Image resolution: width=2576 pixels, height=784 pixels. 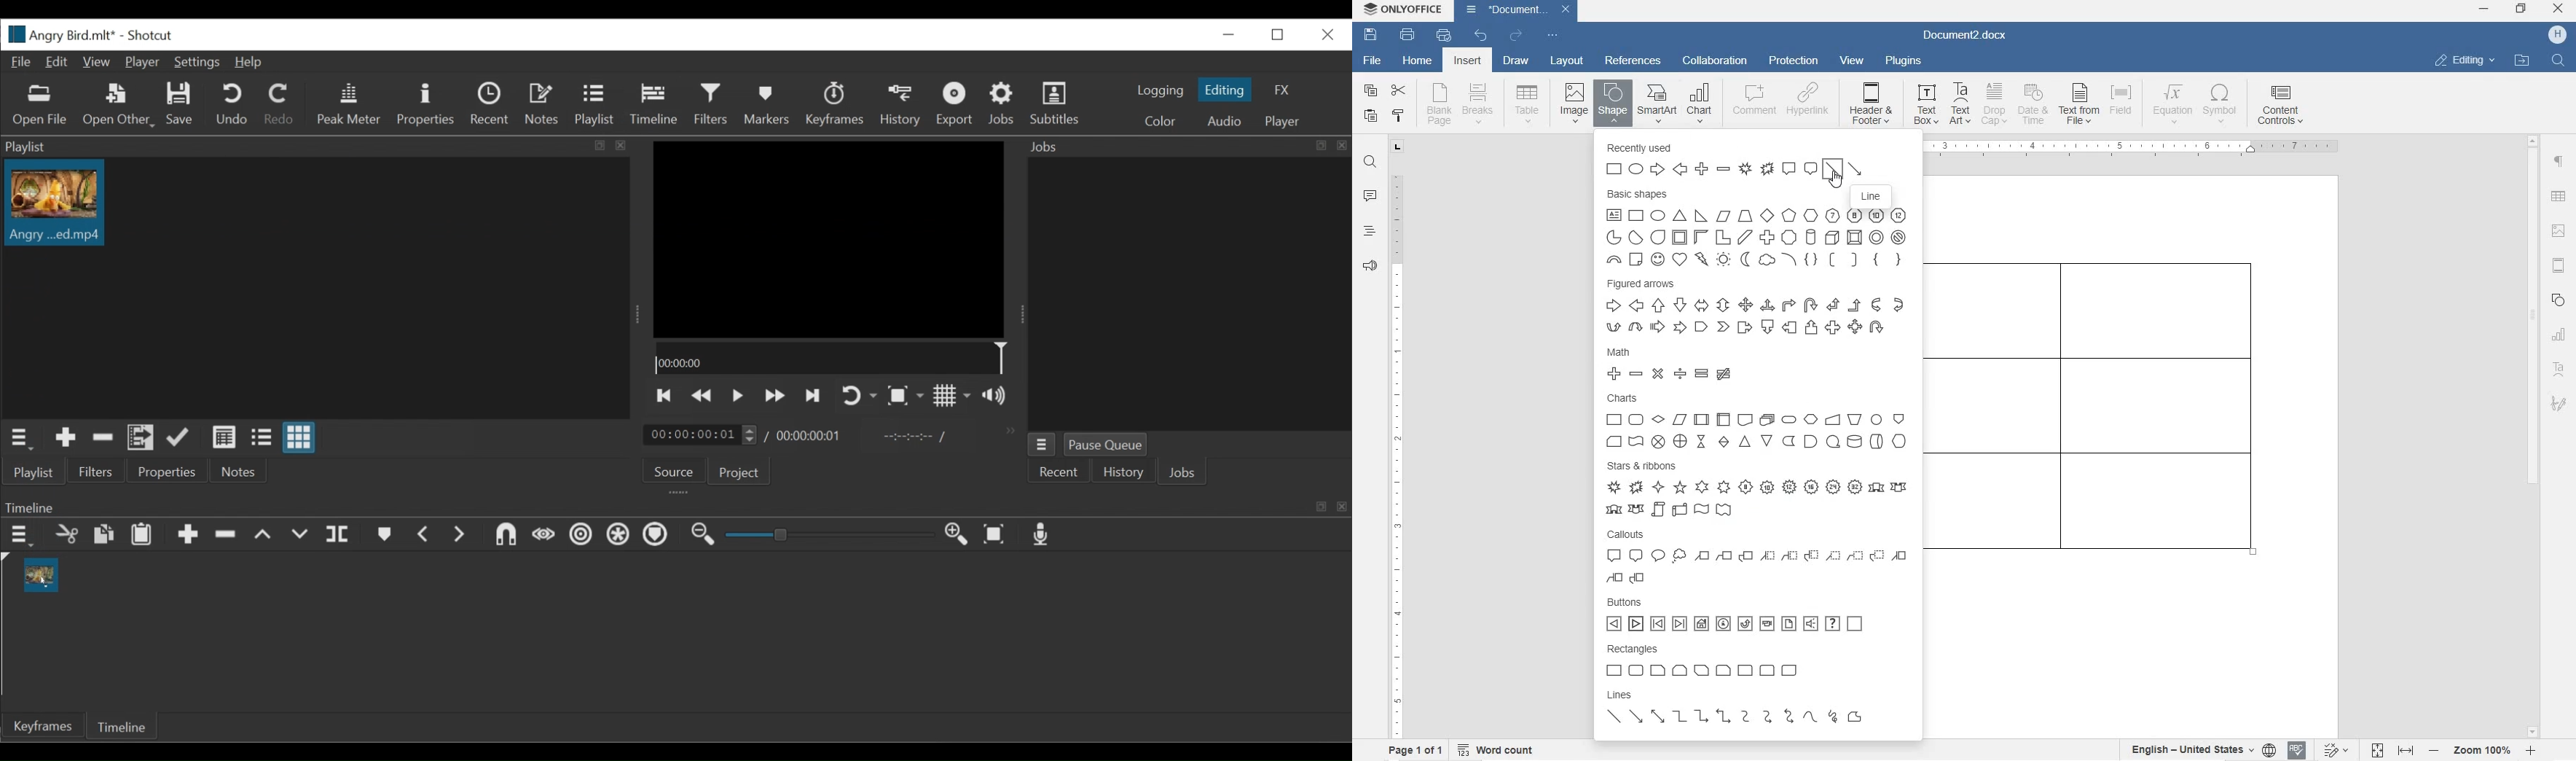 What do you see at coordinates (2559, 35) in the screenshot?
I see `Profile` at bounding box center [2559, 35].